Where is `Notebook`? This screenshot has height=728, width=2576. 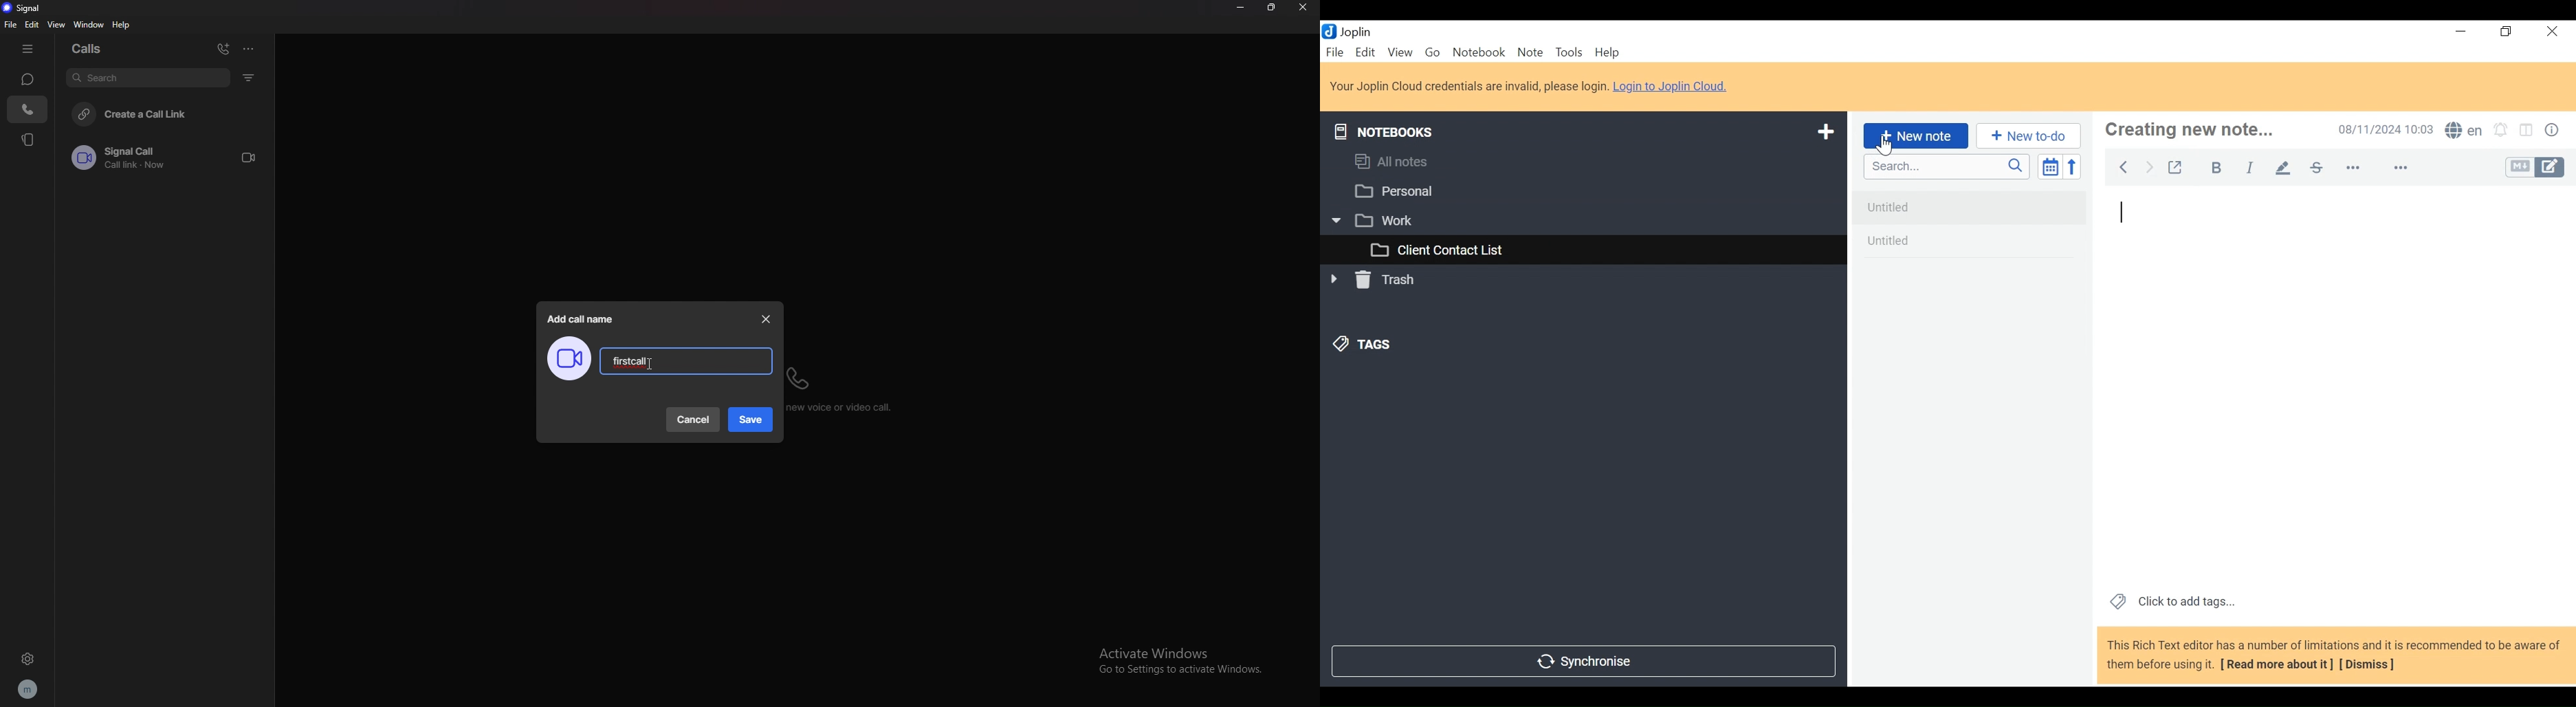 Notebook is located at coordinates (1478, 52).